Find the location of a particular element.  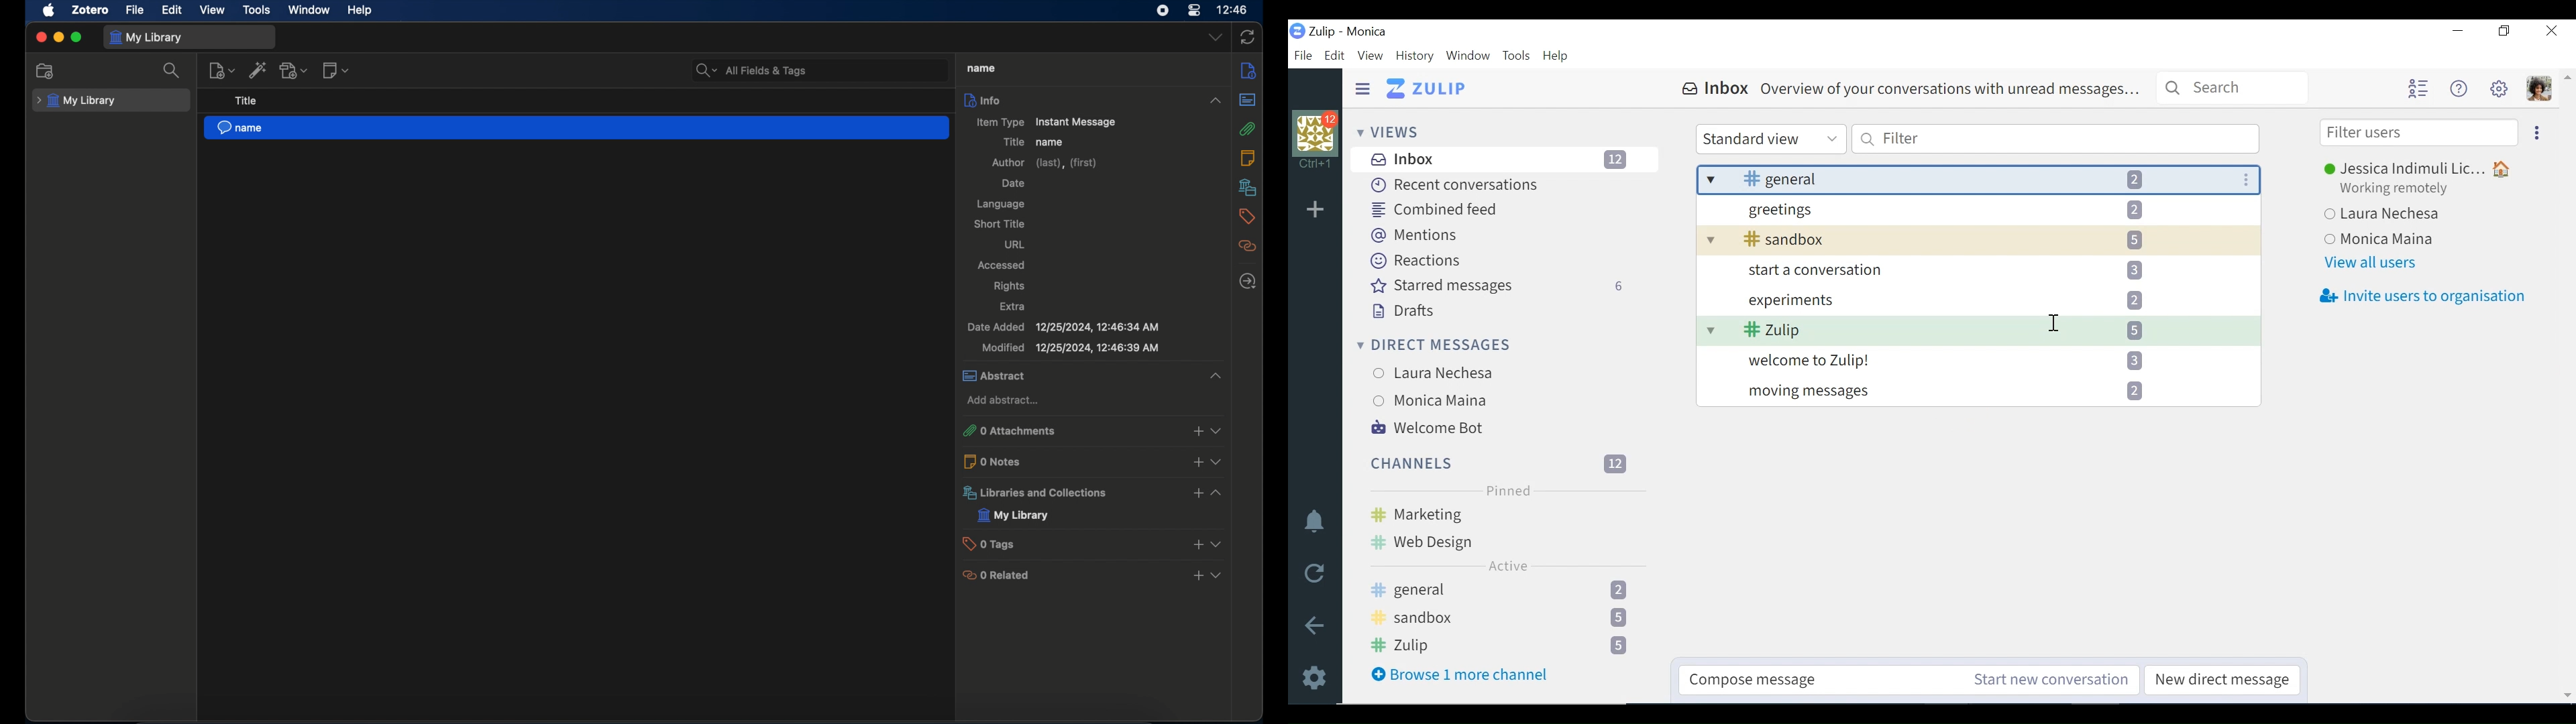

view is located at coordinates (212, 11).